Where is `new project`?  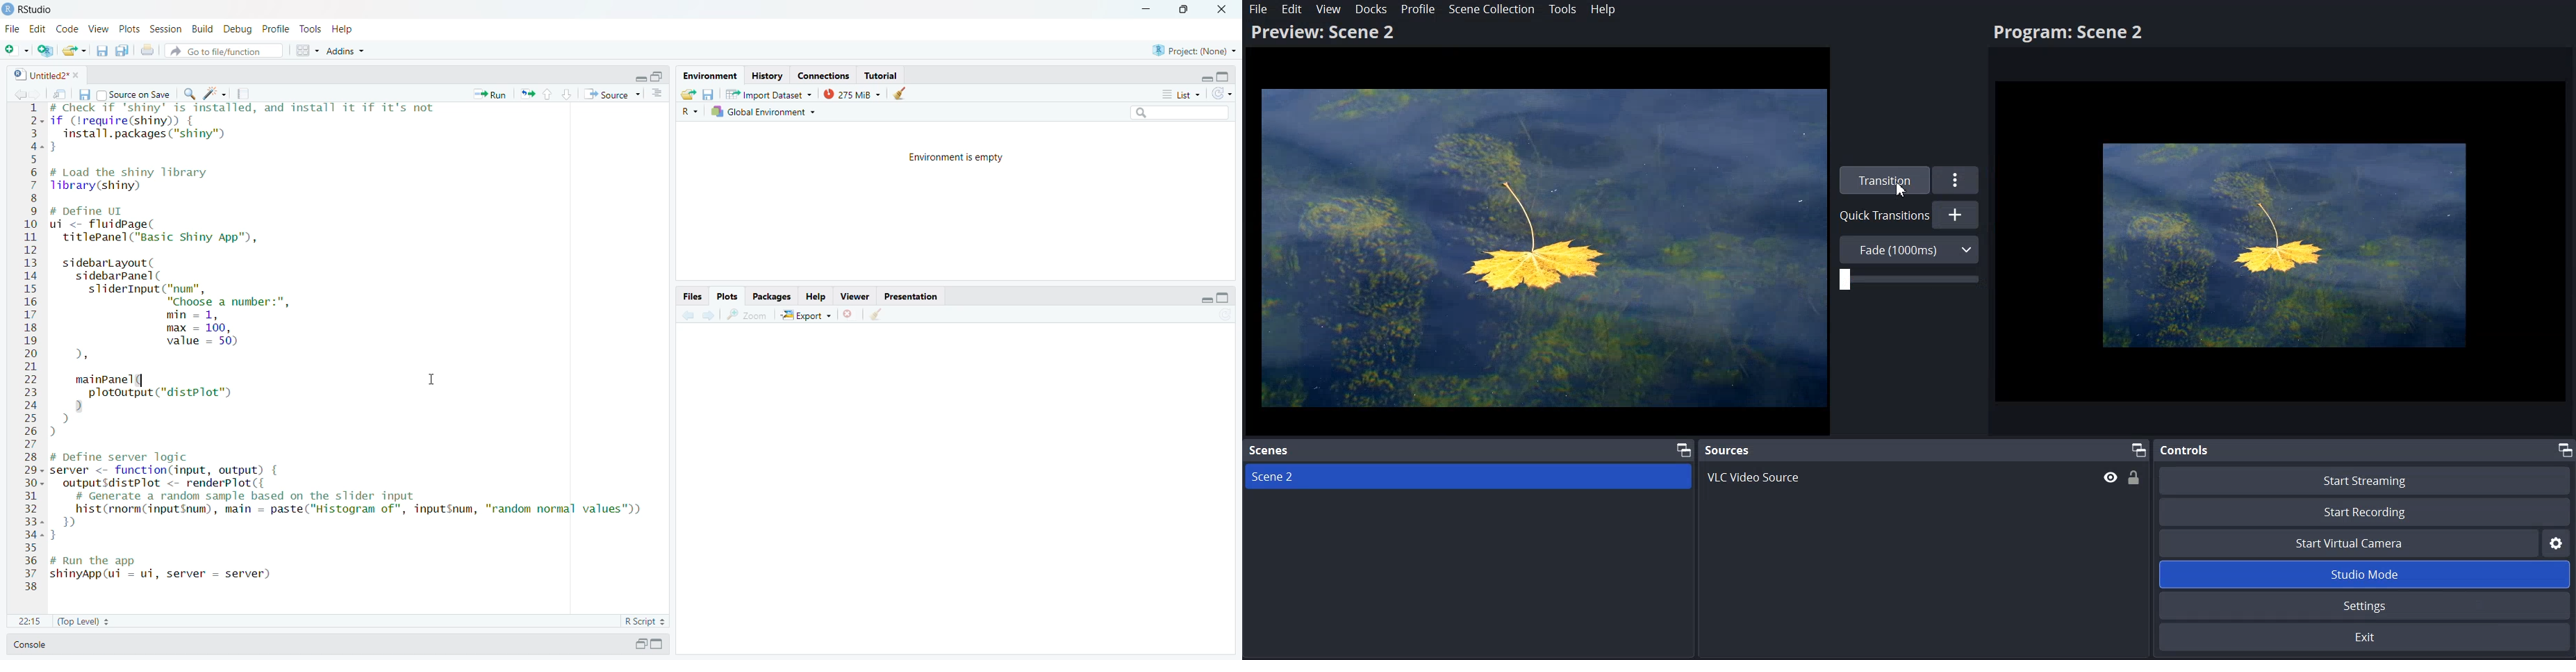
new project is located at coordinates (45, 50).